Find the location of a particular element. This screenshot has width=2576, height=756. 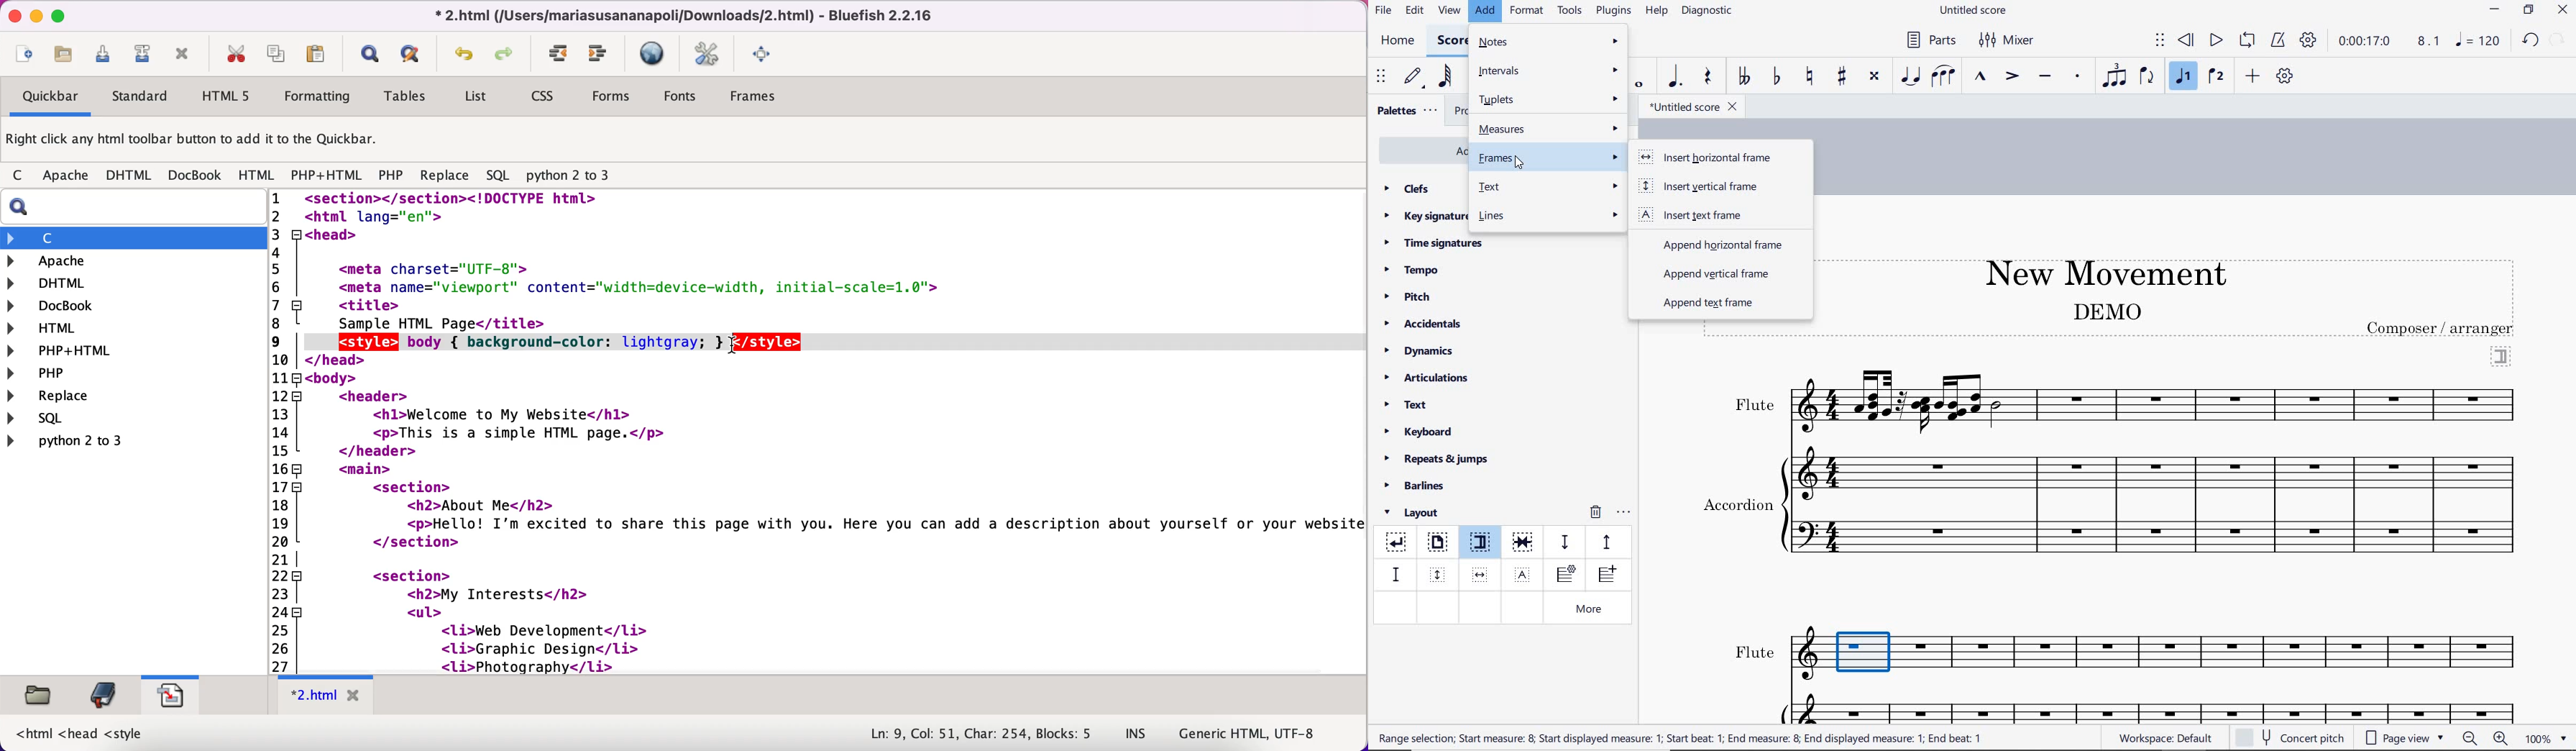

tenuto is located at coordinates (2044, 77).